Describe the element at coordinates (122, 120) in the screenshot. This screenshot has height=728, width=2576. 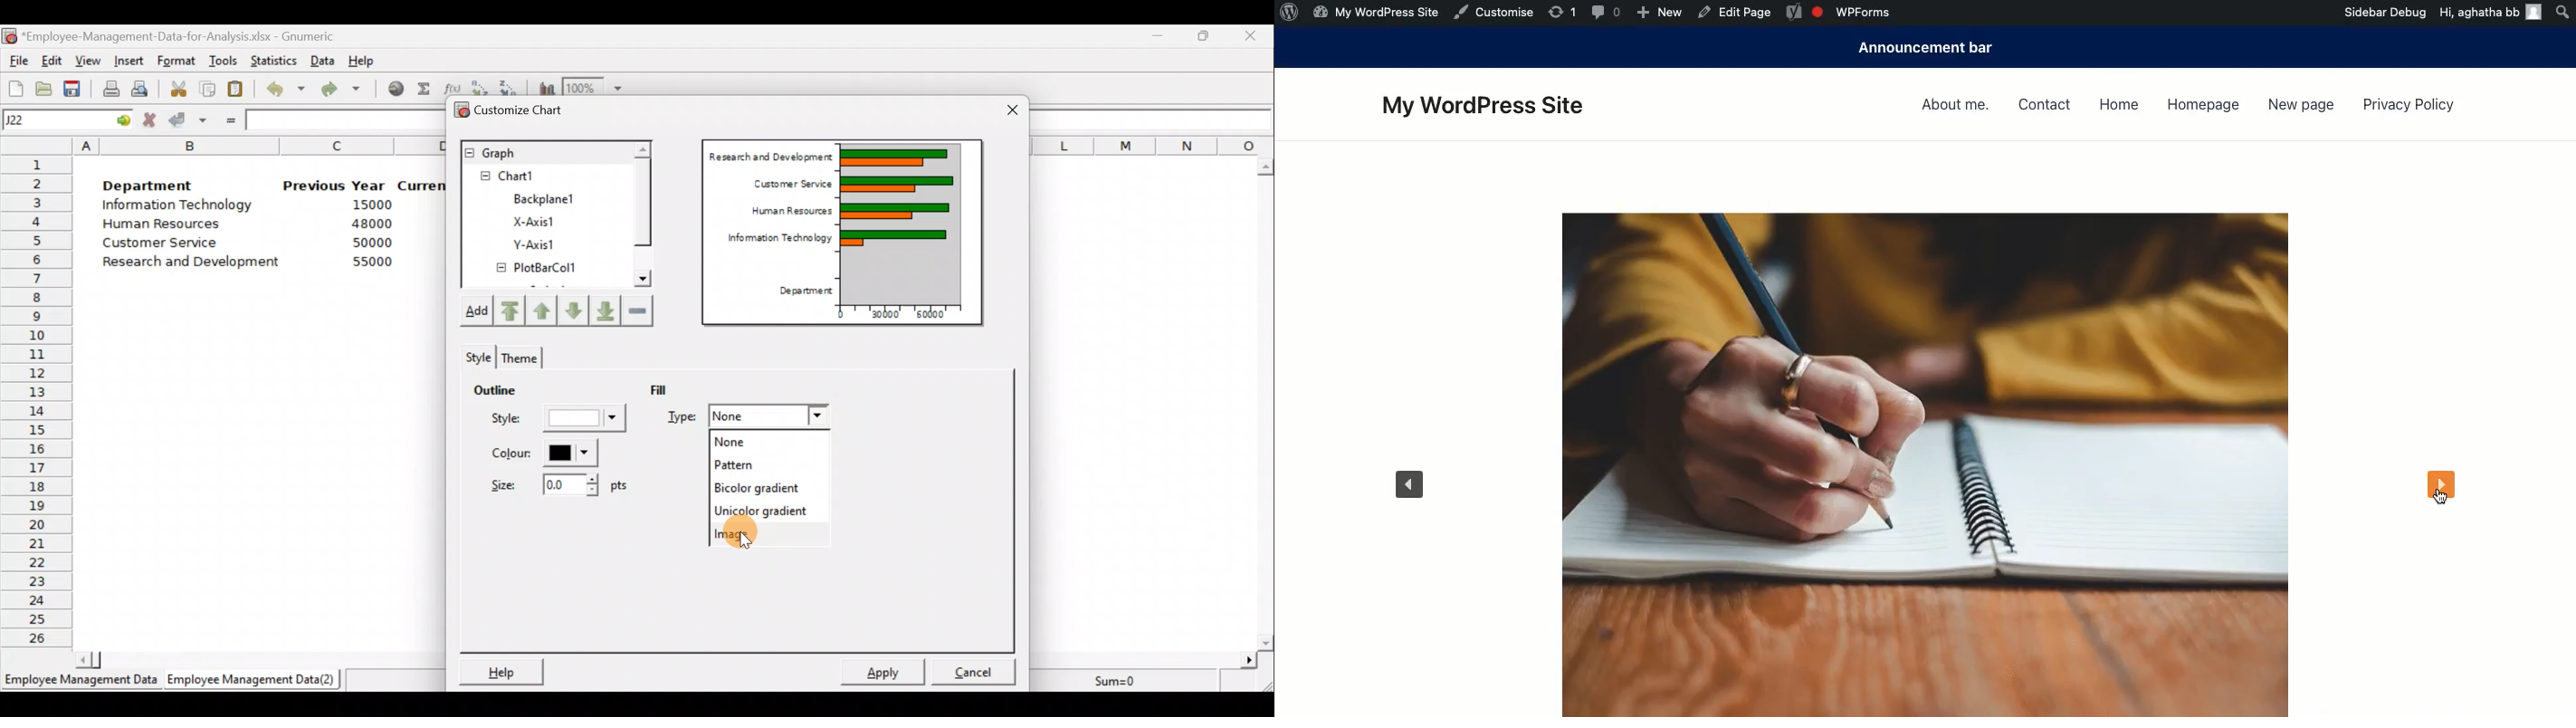
I see `go to` at that location.